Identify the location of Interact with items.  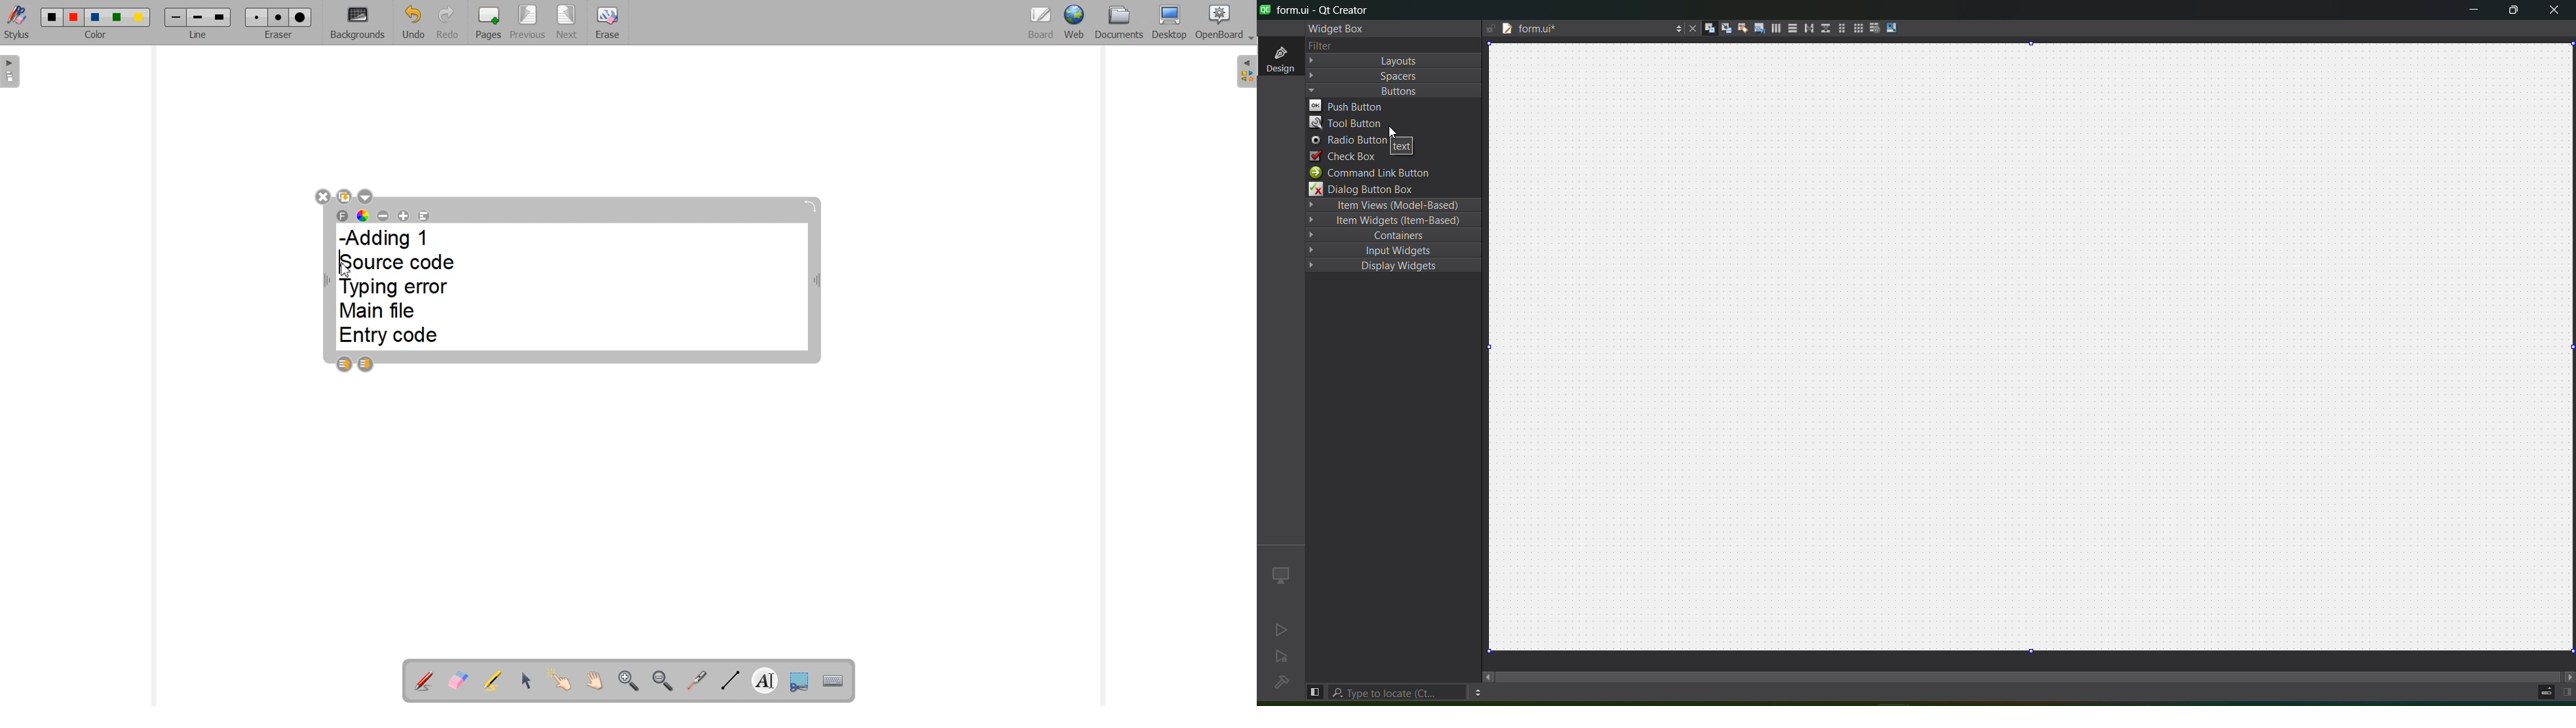
(561, 682).